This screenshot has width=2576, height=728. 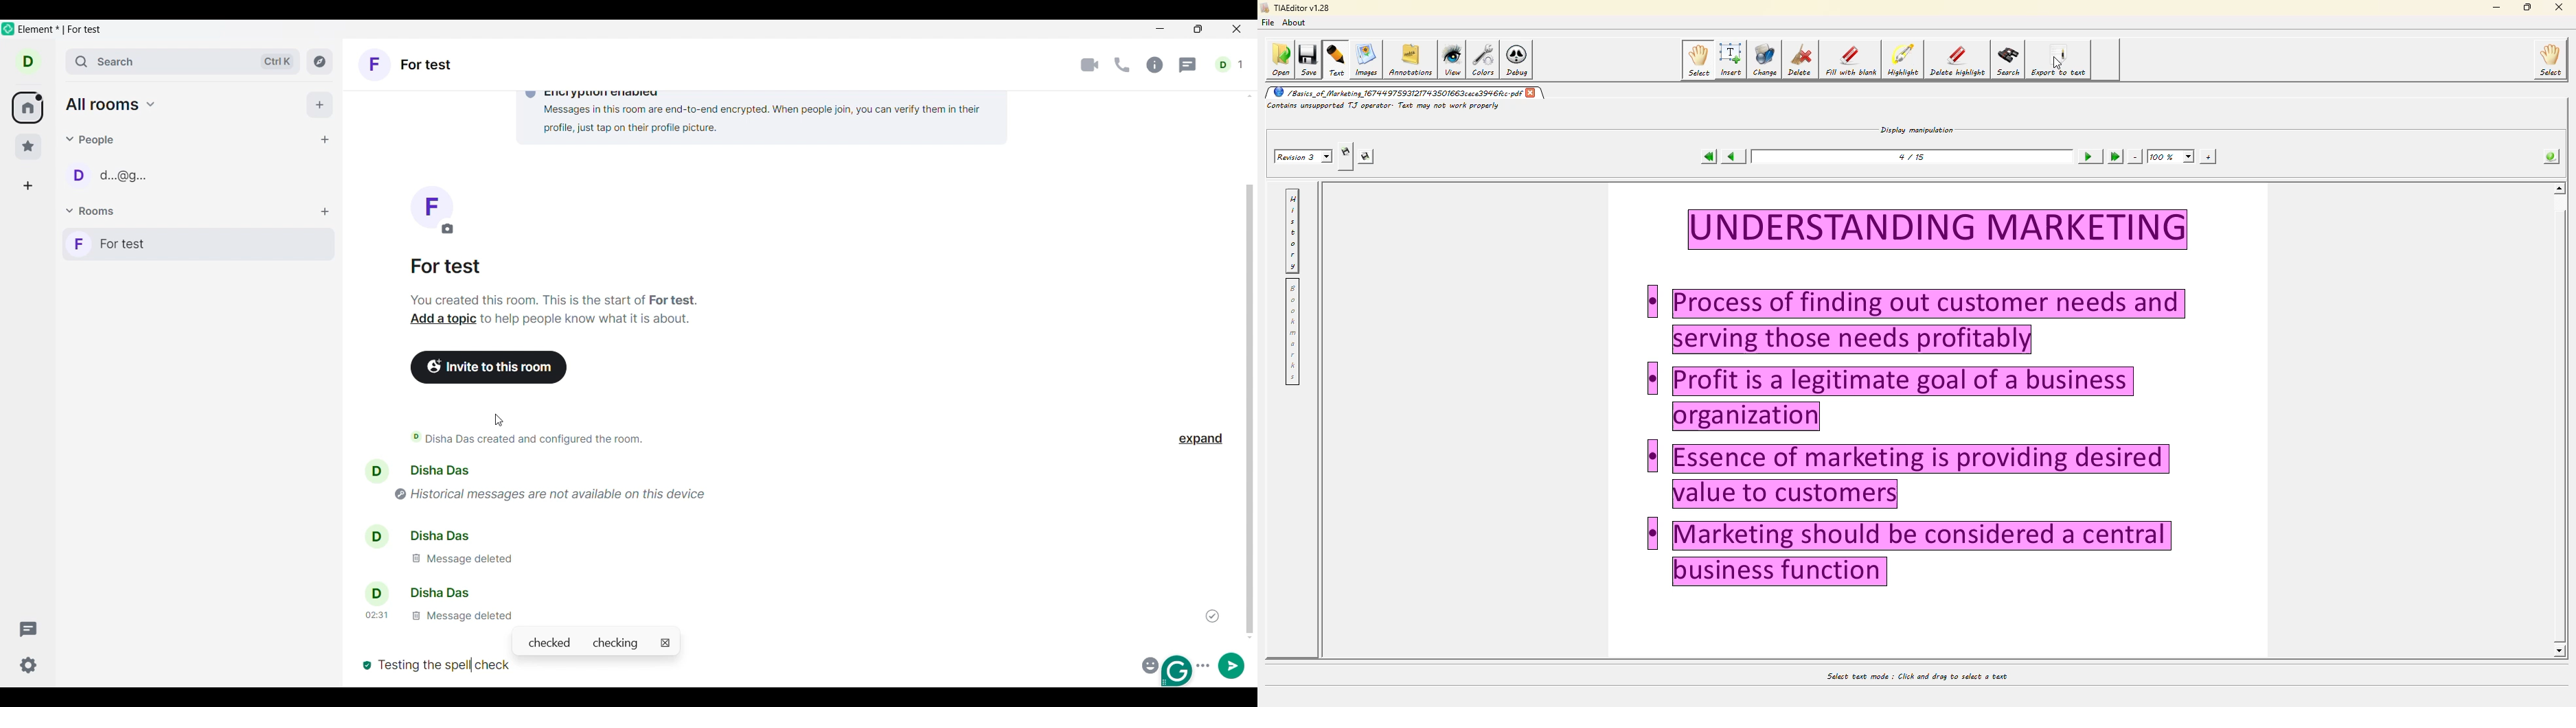 I want to click on everyone in this room is verified, so click(x=365, y=664).